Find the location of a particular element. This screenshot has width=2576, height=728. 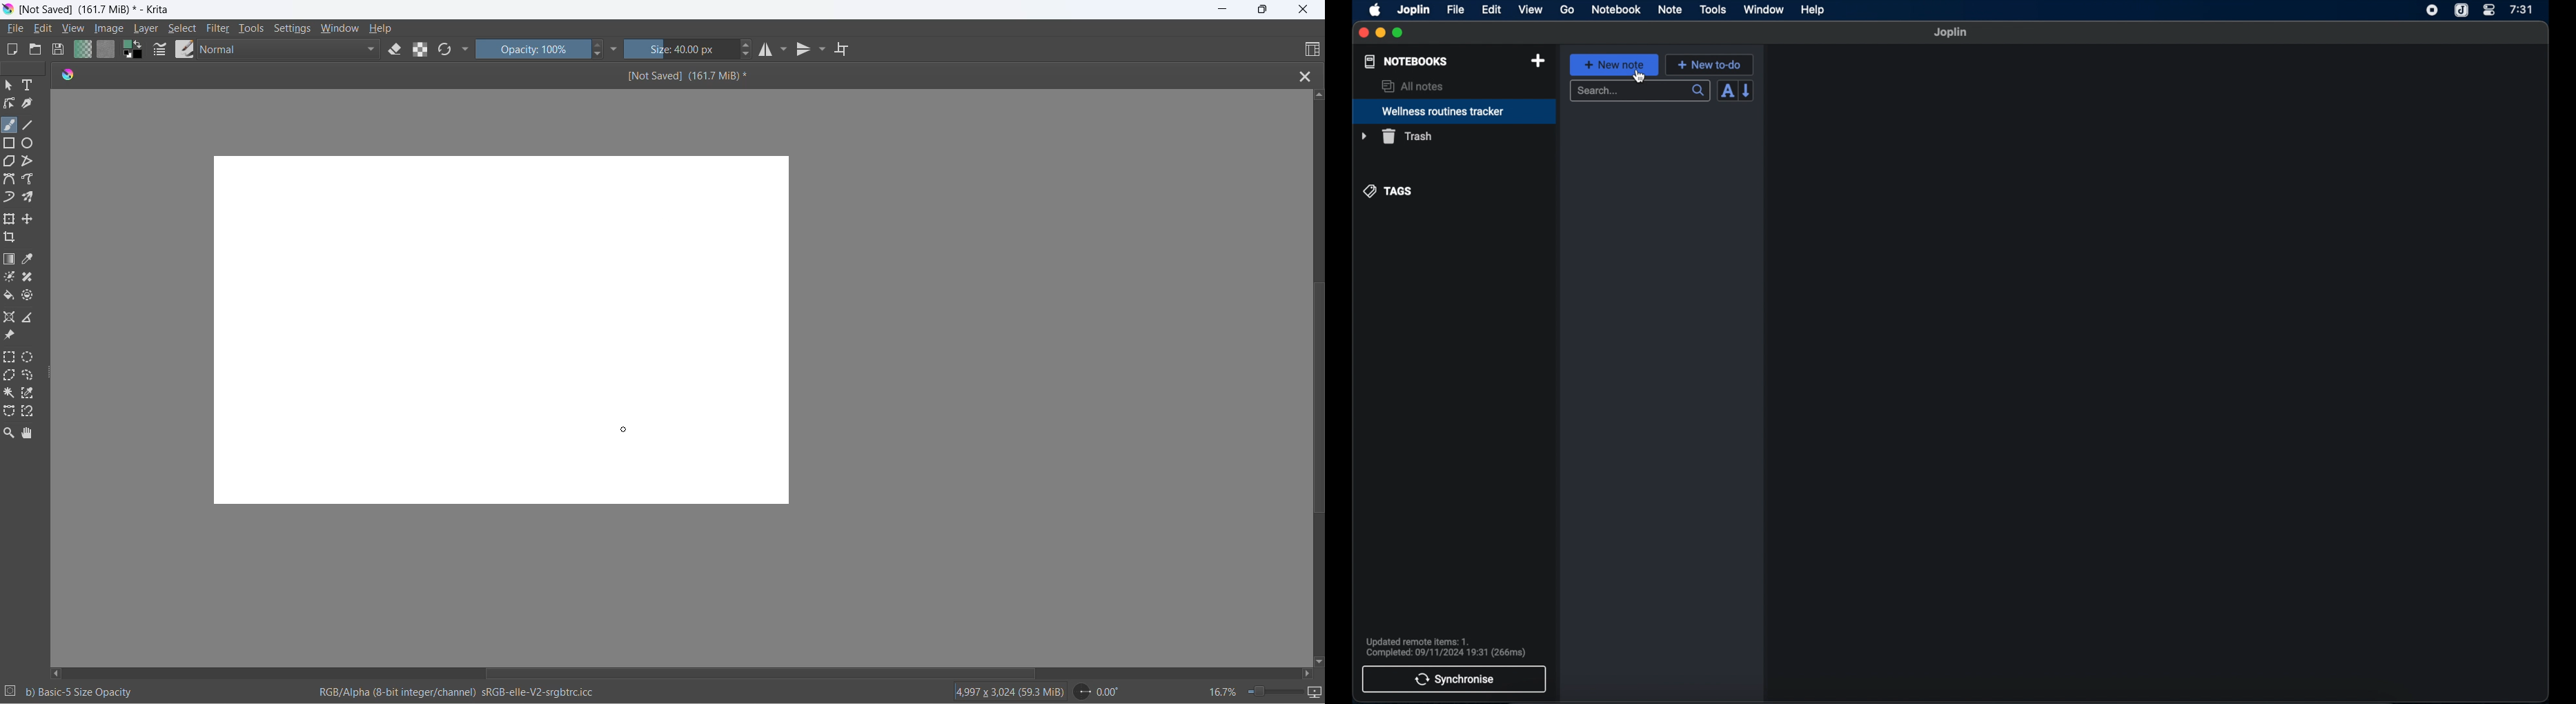

freehand path tool is located at coordinates (31, 179).